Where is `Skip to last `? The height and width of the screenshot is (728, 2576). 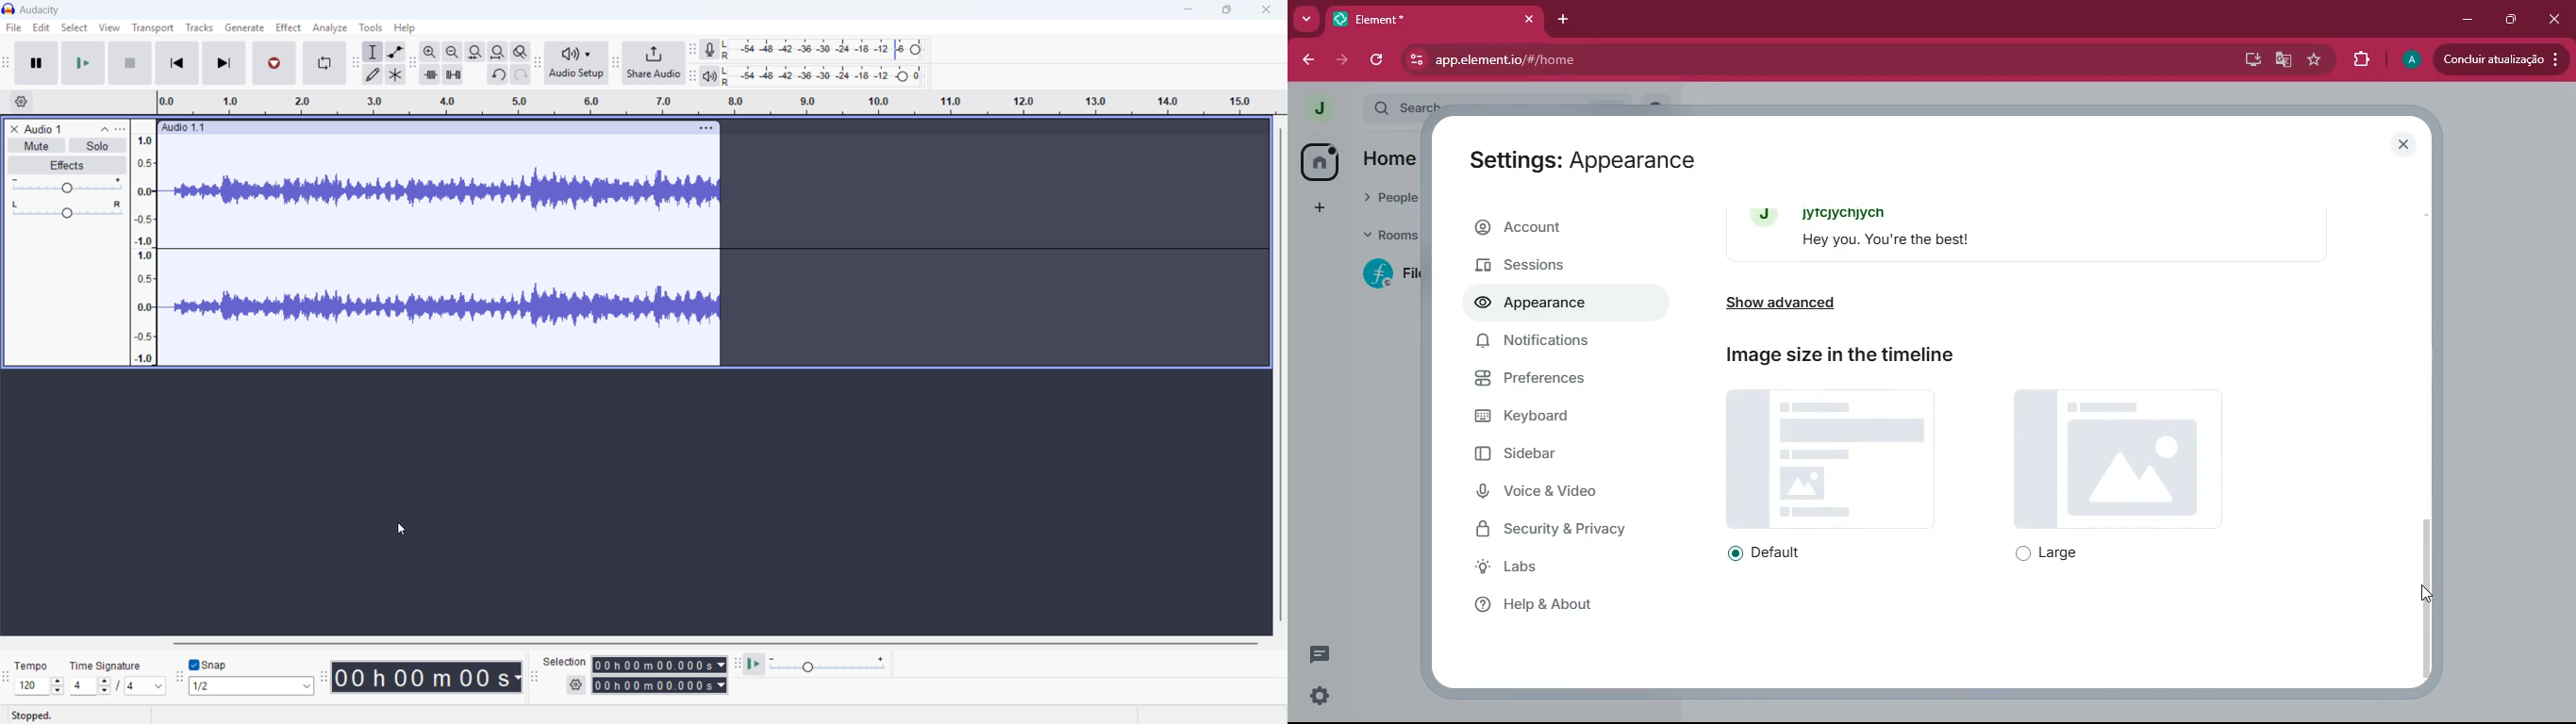 Skip to last  is located at coordinates (224, 63).